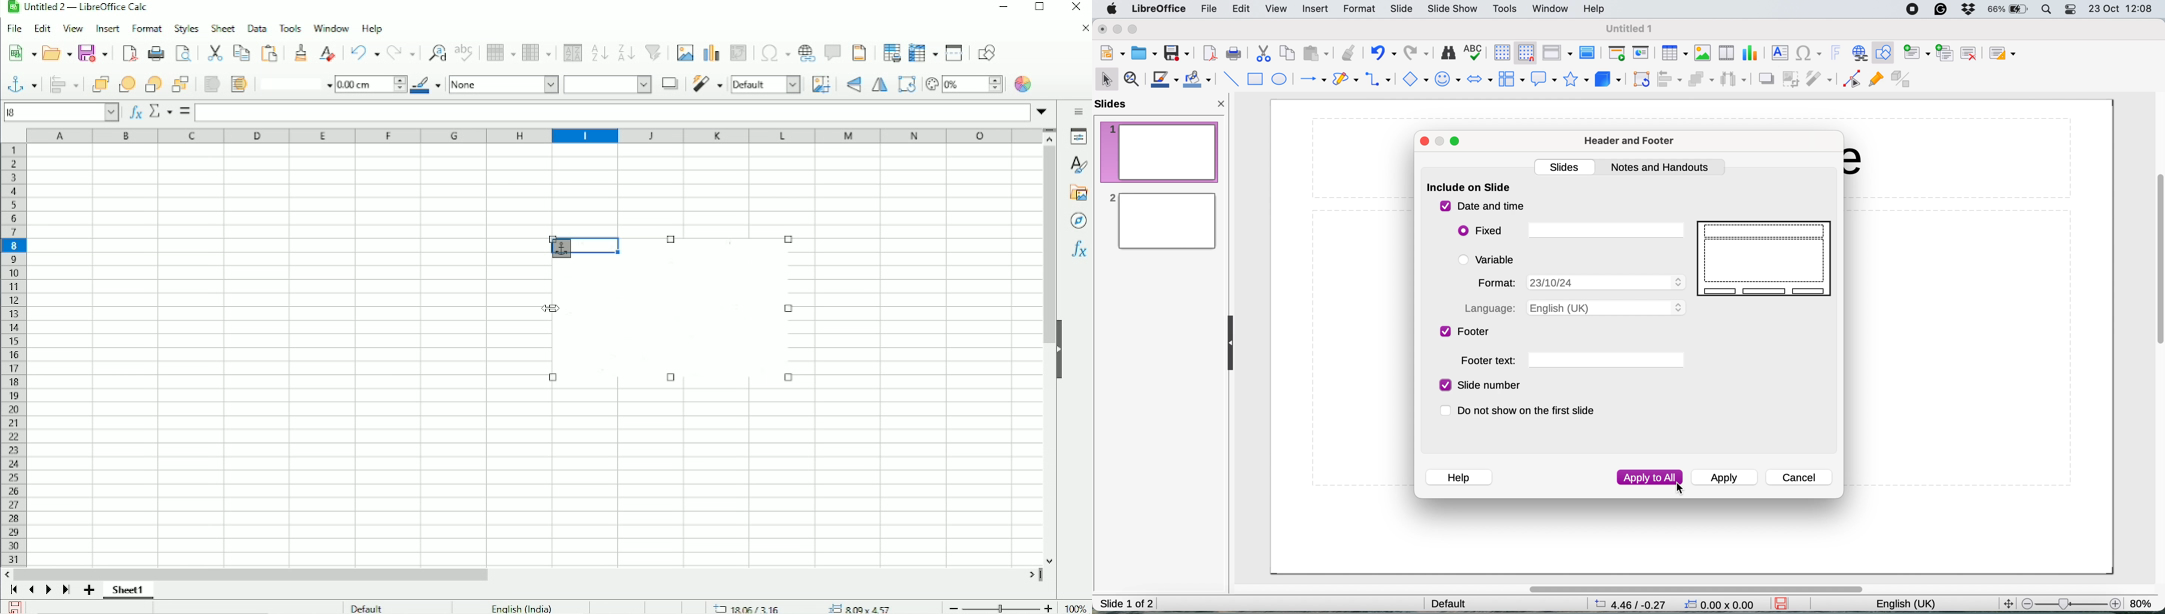 The width and height of the screenshot is (2184, 616). What do you see at coordinates (370, 83) in the screenshot?
I see `Line thickness` at bounding box center [370, 83].